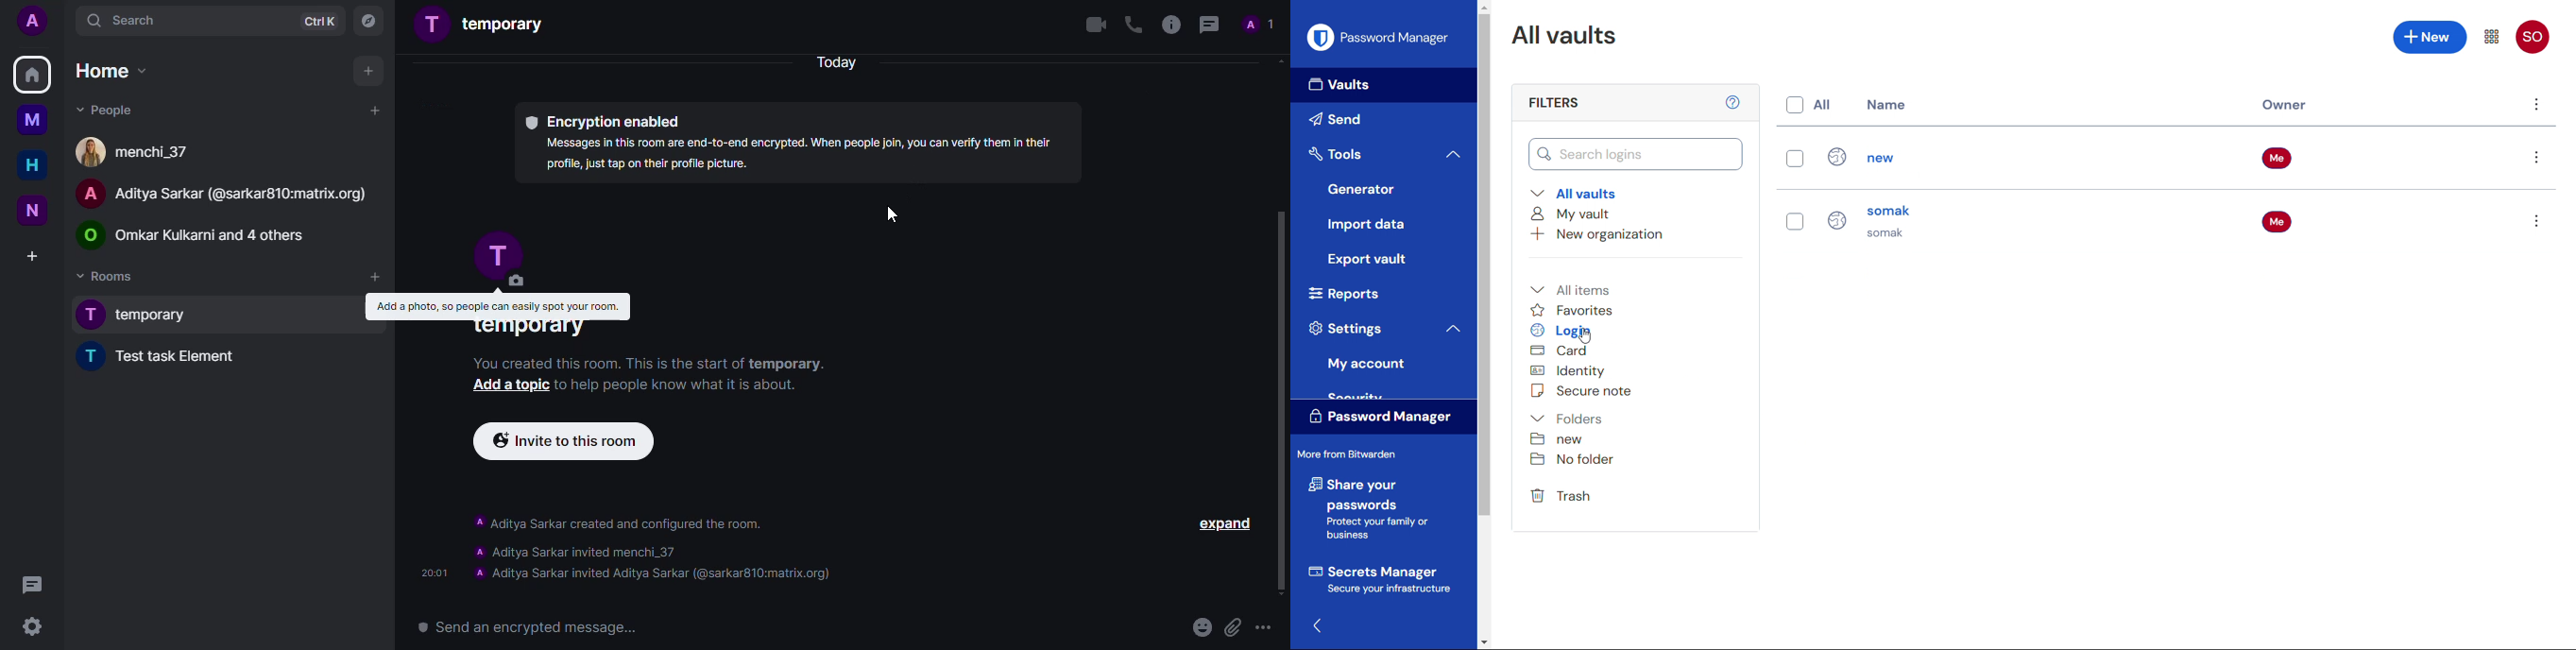 The image size is (2576, 672). I want to click on Secure note , so click(1582, 391).